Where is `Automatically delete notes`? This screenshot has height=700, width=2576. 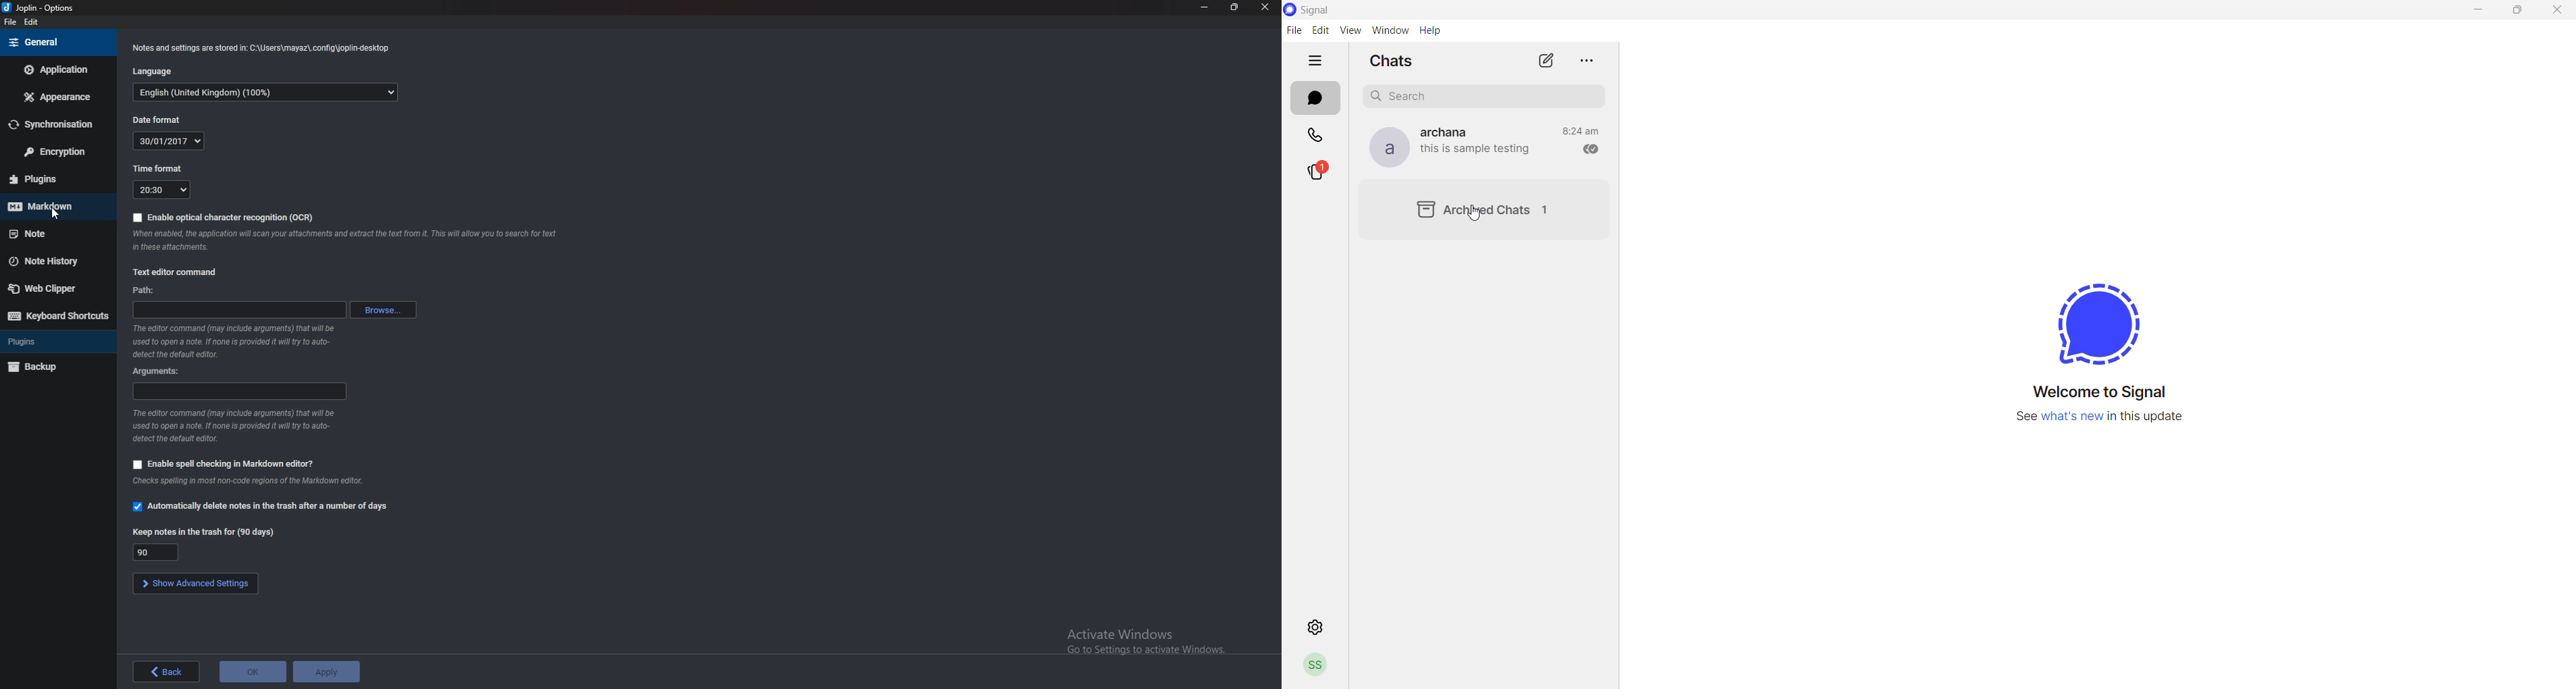
Automatically delete notes is located at coordinates (274, 507).